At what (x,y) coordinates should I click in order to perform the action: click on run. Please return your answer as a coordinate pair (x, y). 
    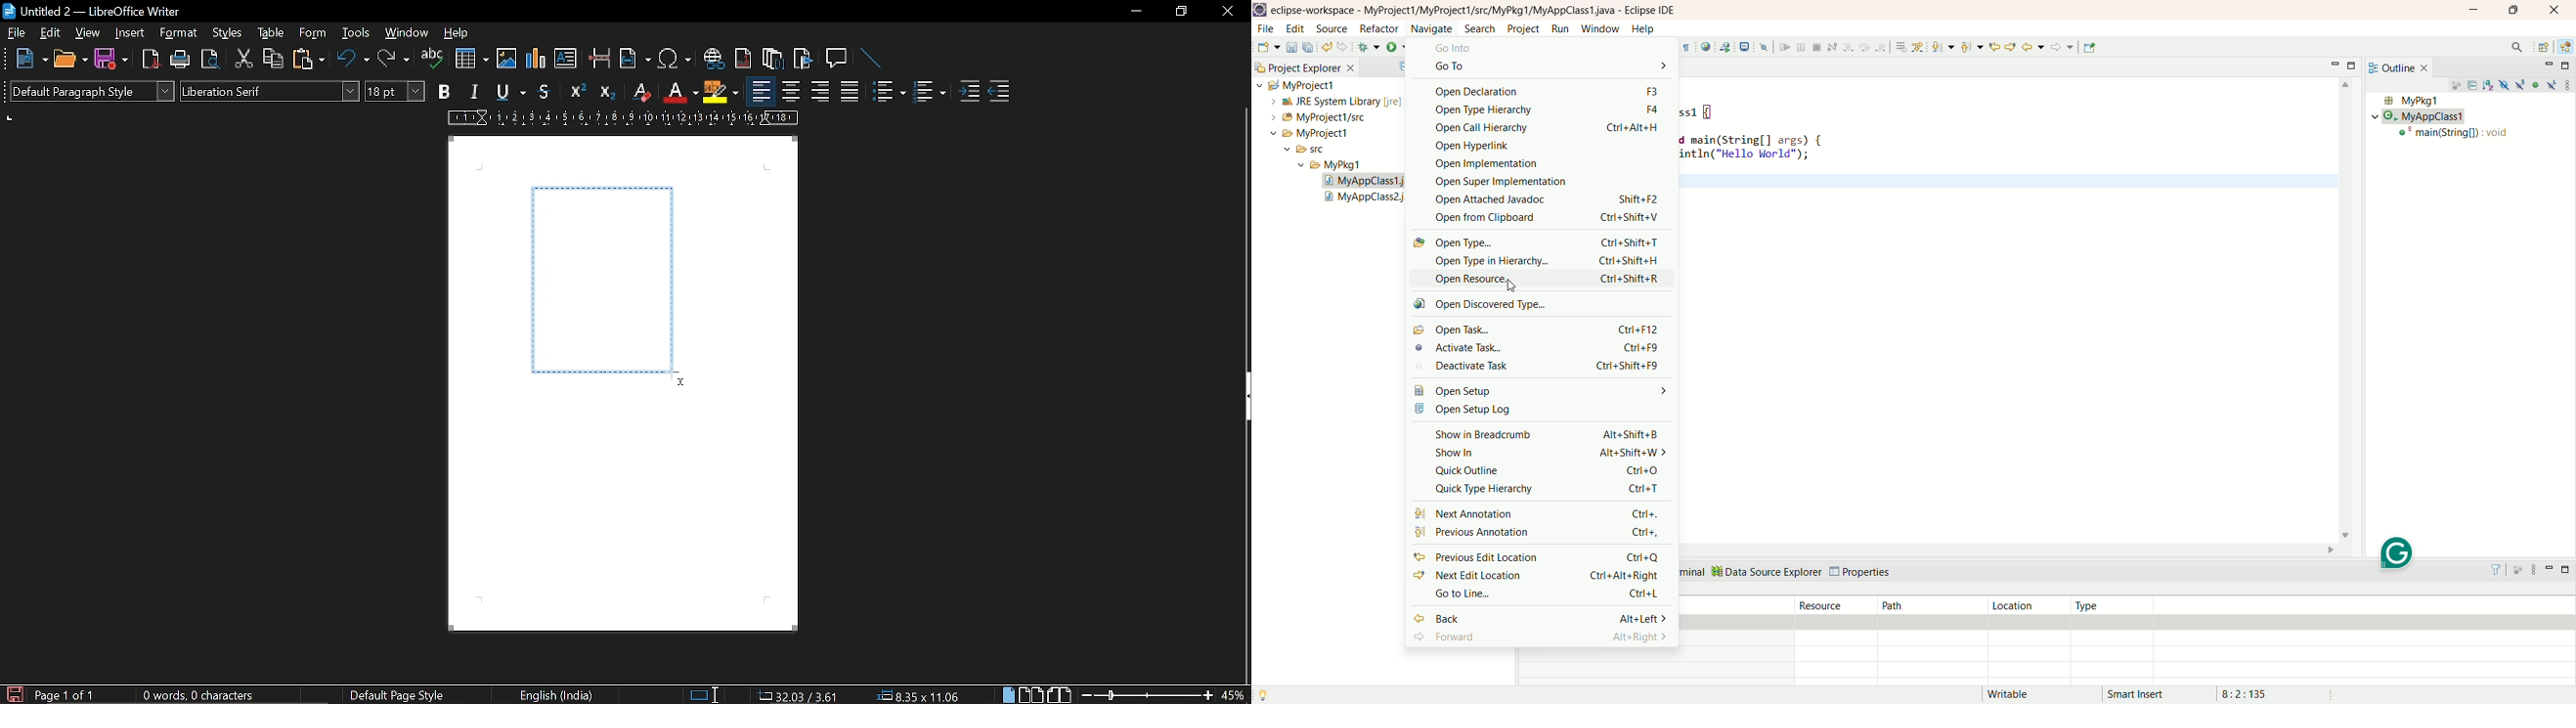
    Looking at the image, I should click on (1398, 48).